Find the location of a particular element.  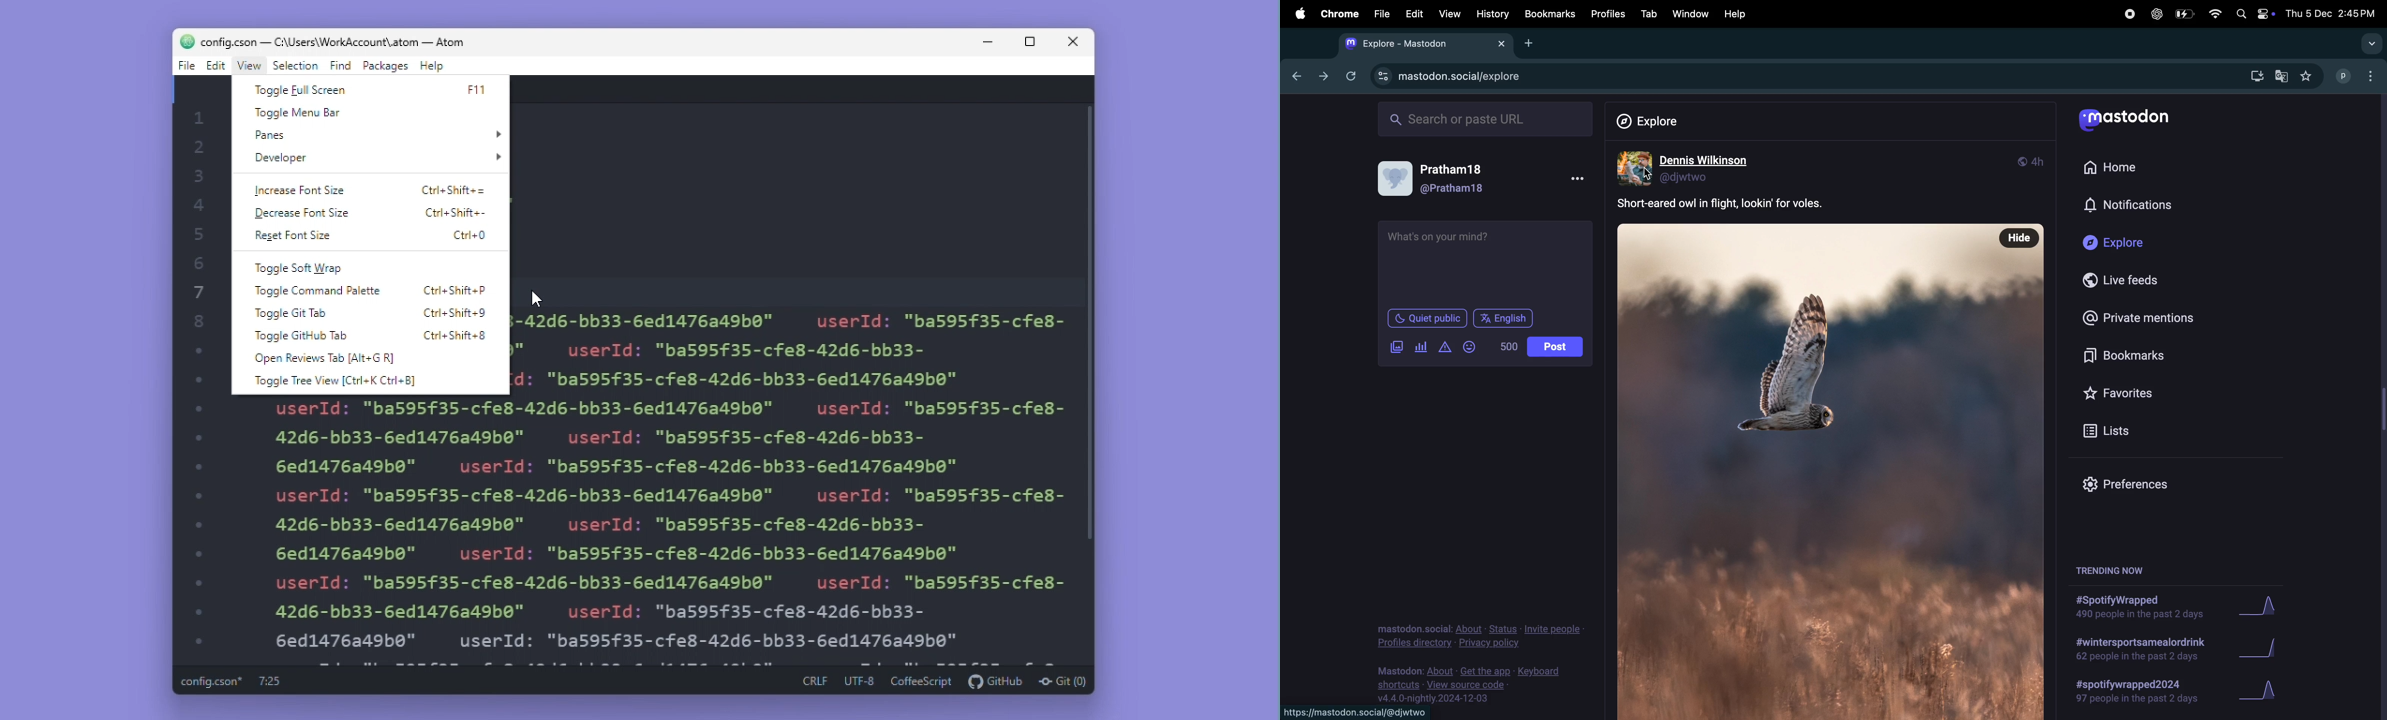

scrollbar is located at coordinates (2380, 405).